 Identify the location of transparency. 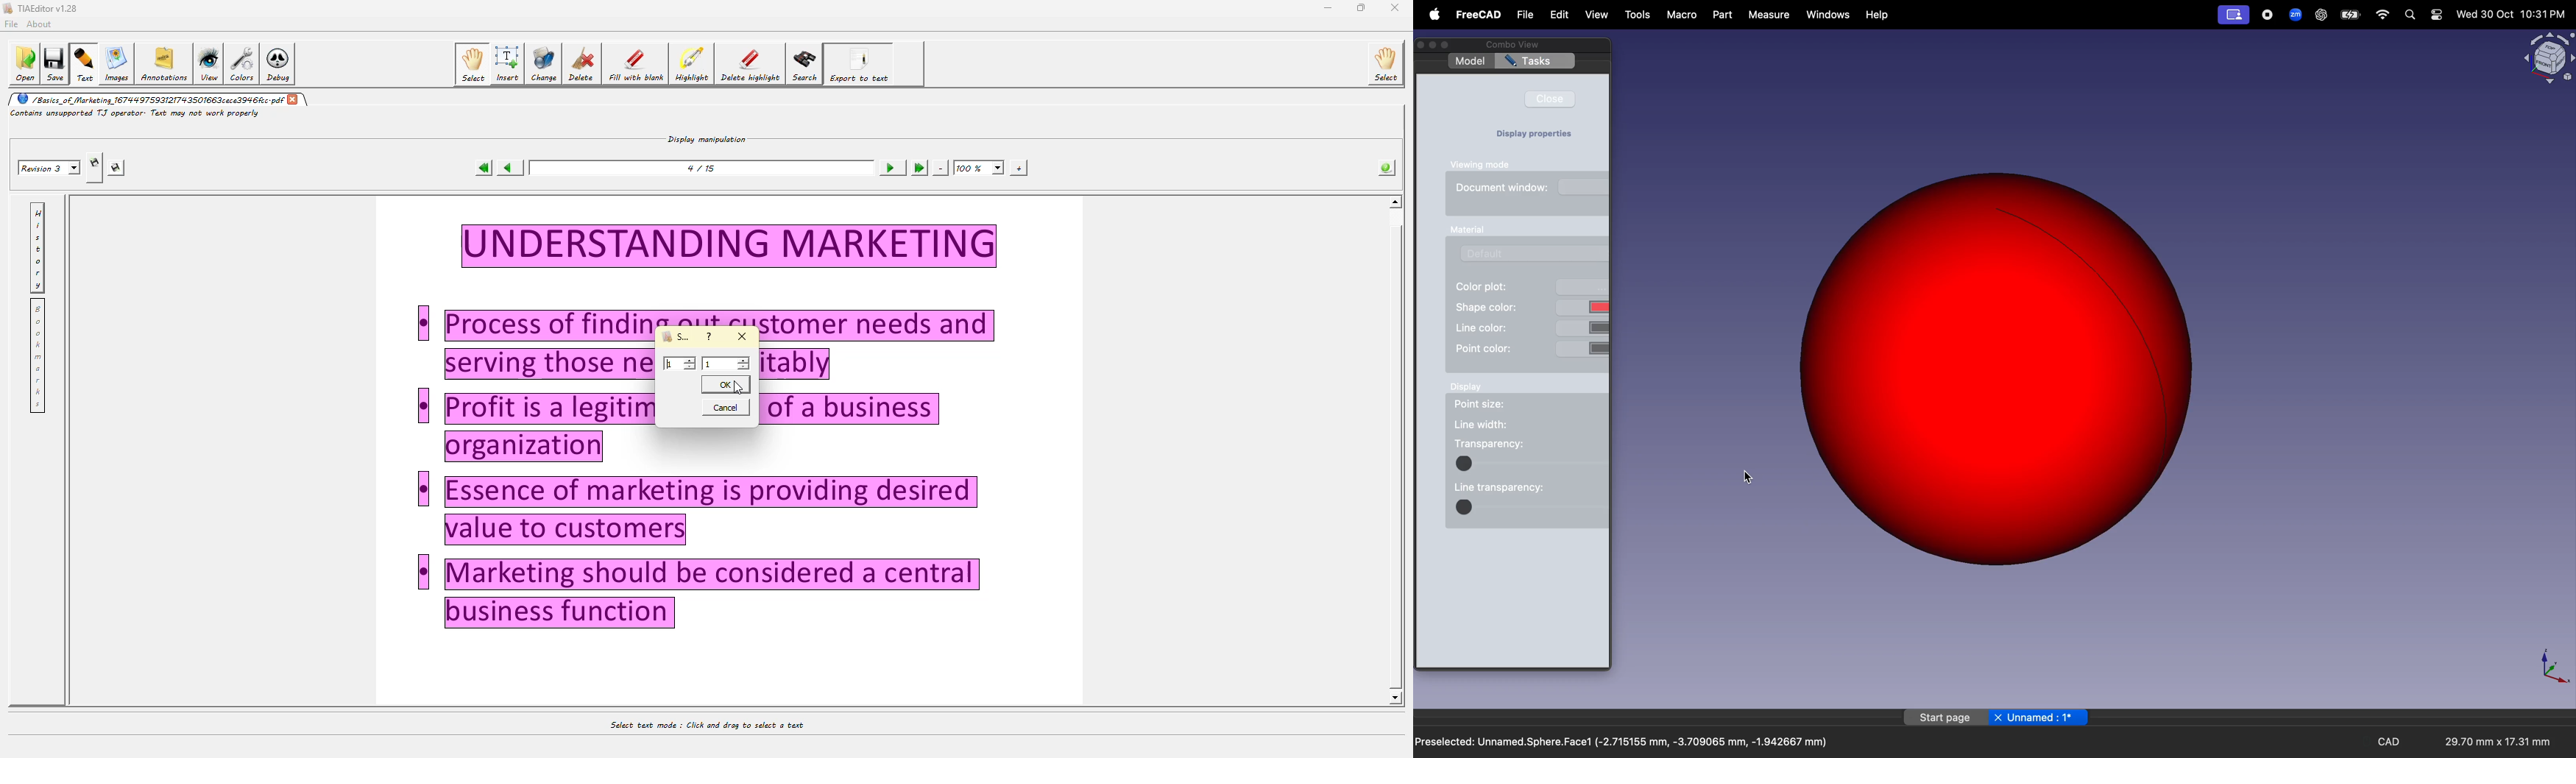
(1497, 444).